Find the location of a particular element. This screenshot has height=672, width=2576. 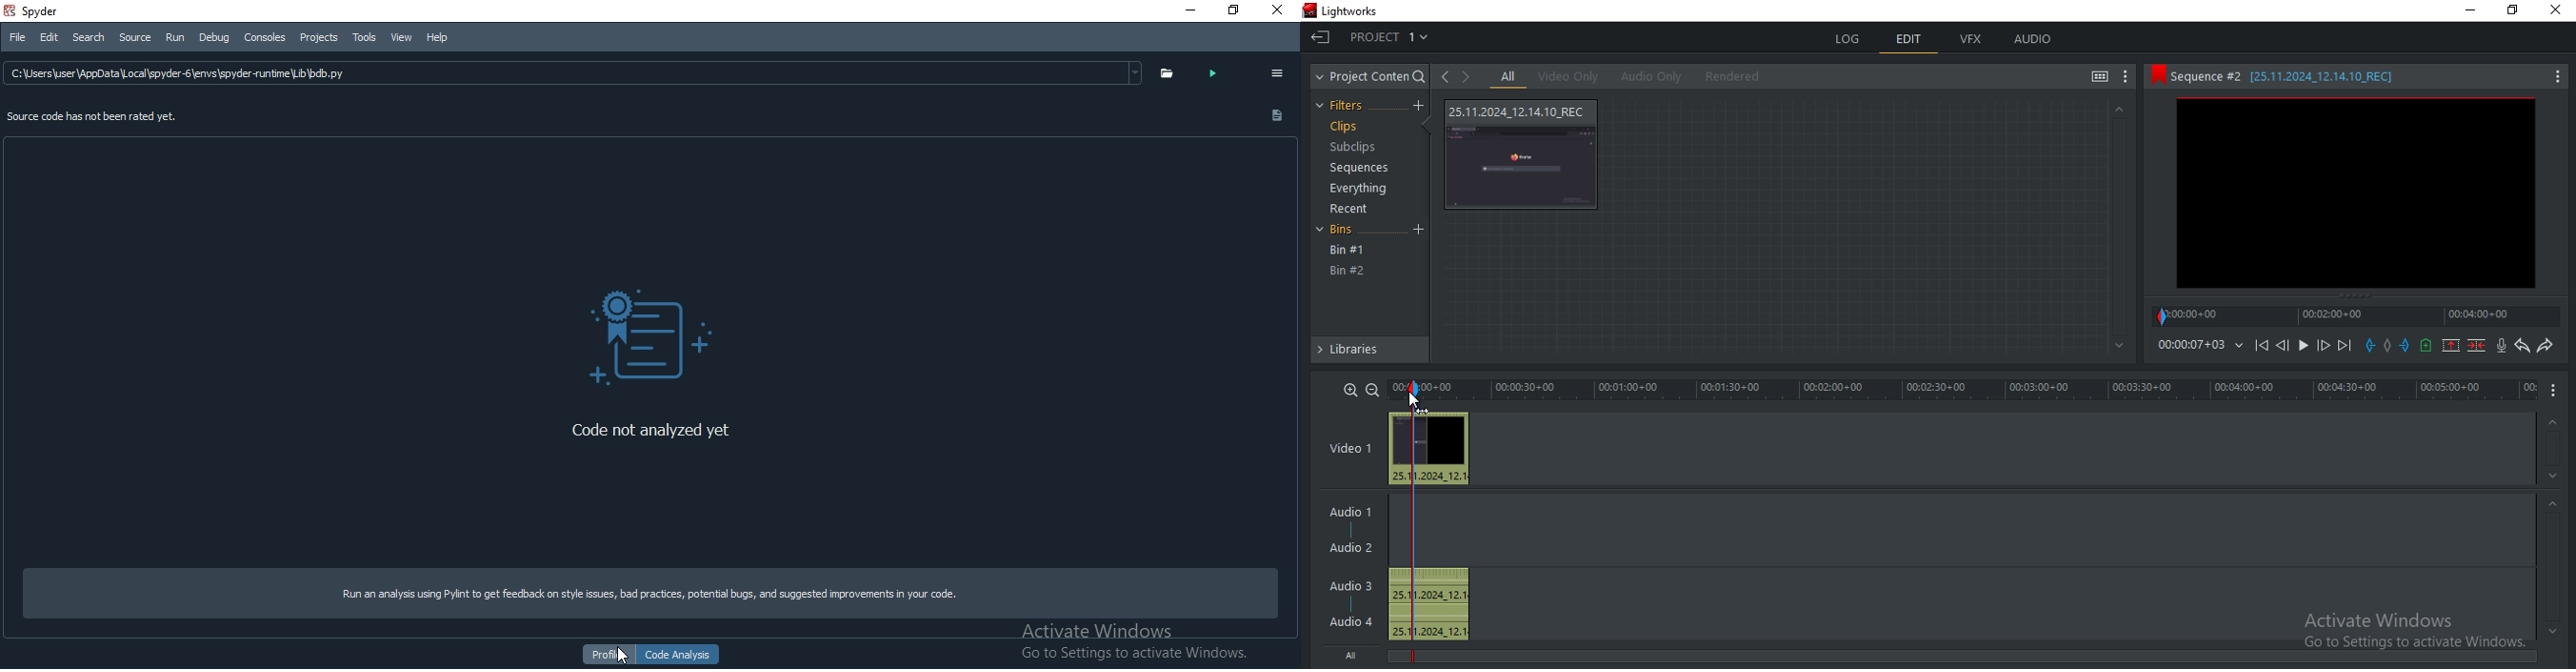

Run an analysis using Pylint to get feedback on style issues, bad practices, potential bugs, and suggested improvements in your code. is located at coordinates (637, 592).